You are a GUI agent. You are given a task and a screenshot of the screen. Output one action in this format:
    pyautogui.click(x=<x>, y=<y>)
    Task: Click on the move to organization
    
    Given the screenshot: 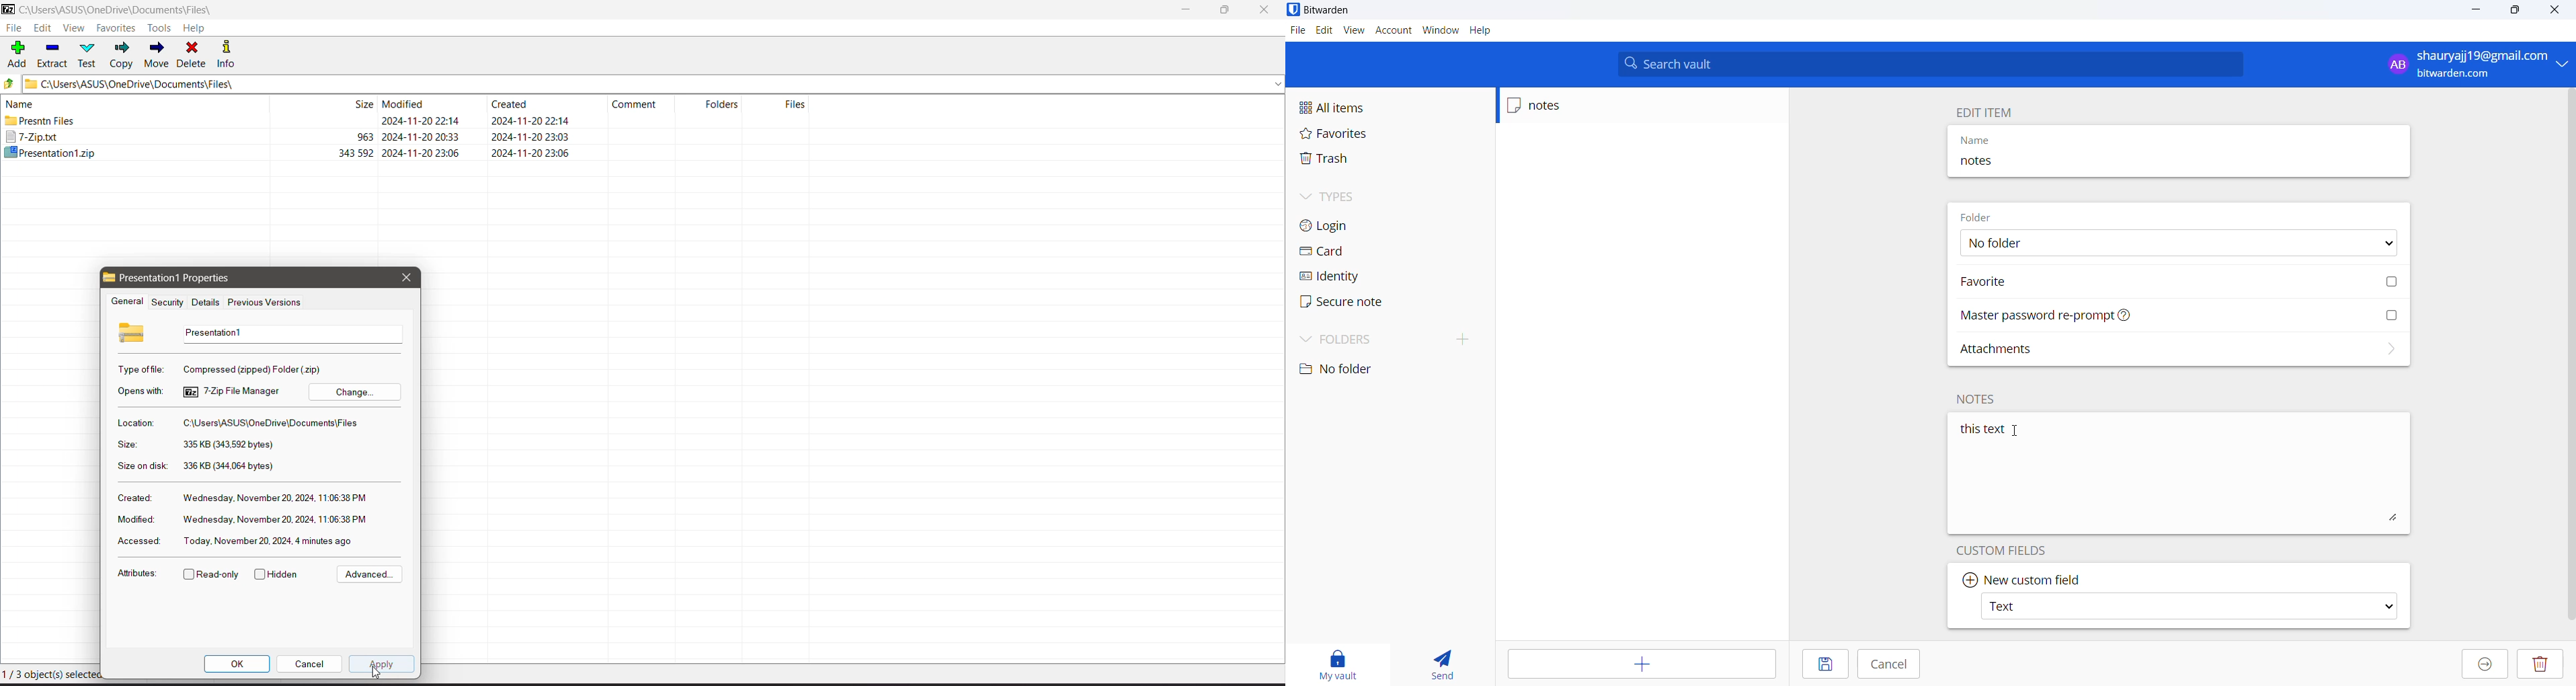 What is the action you would take?
    pyautogui.click(x=2485, y=664)
    